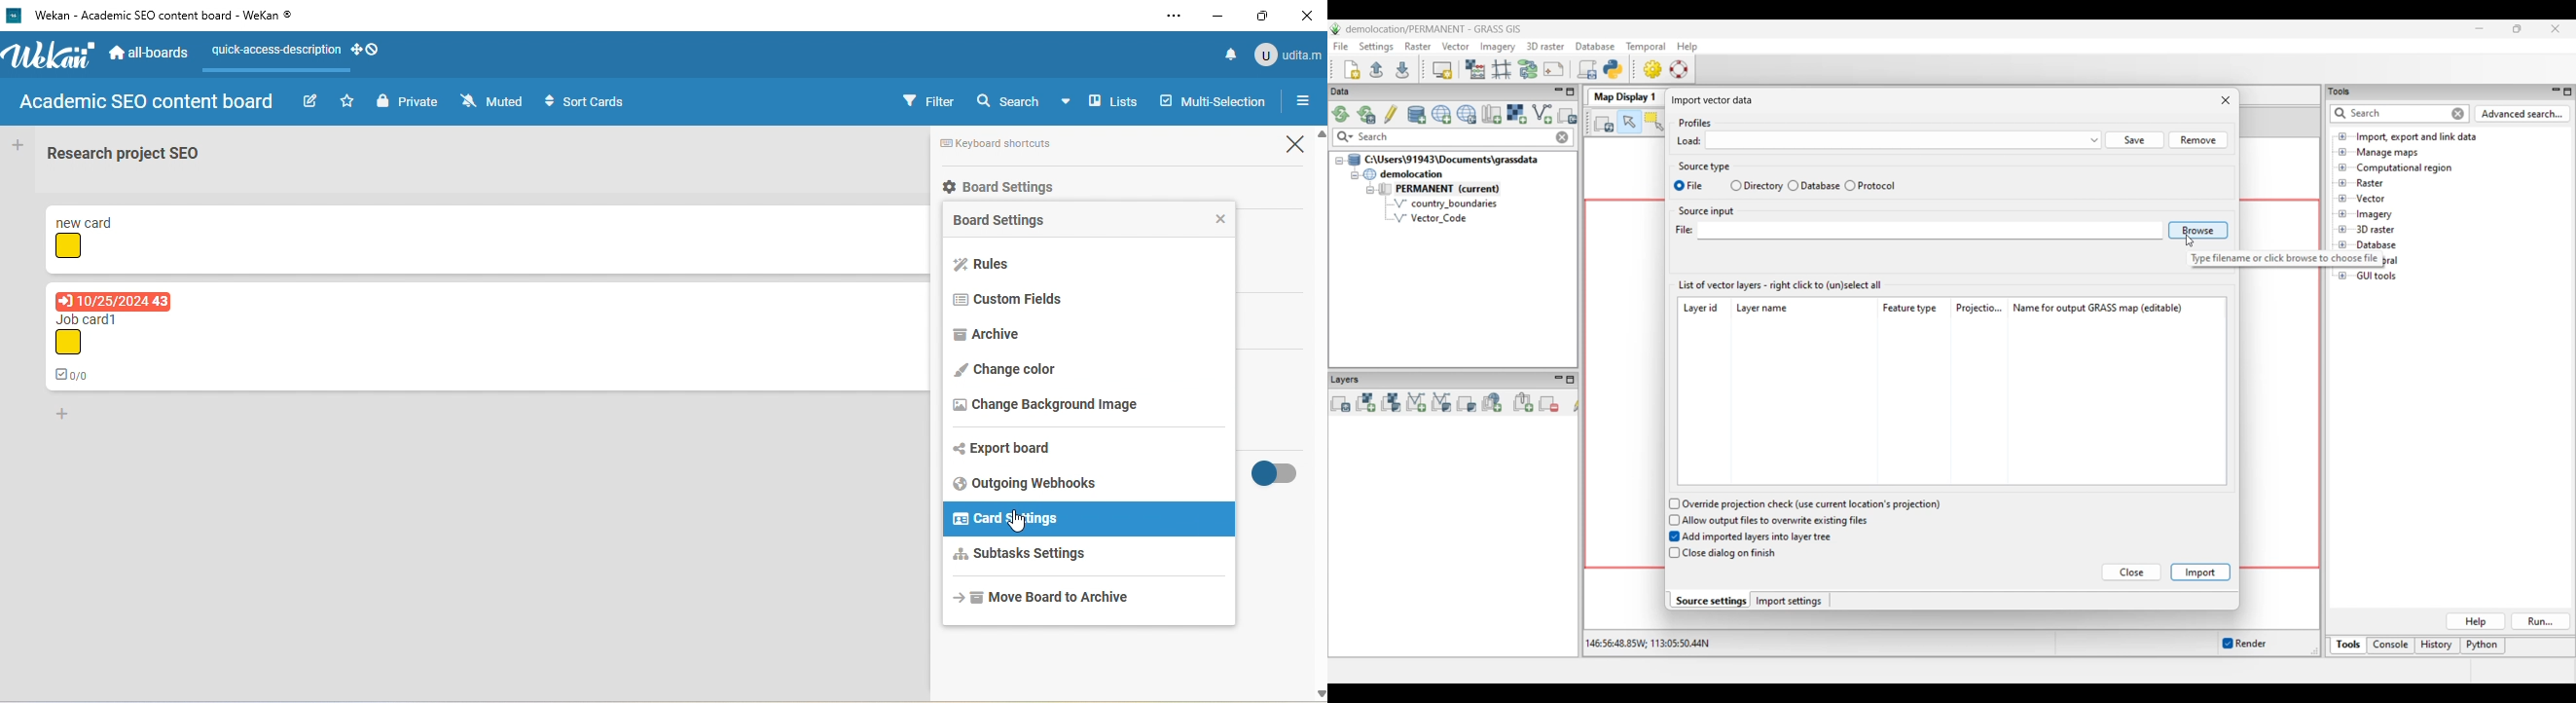 This screenshot has width=2576, height=728. Describe the element at coordinates (285, 71) in the screenshot. I see `line appeared` at that location.